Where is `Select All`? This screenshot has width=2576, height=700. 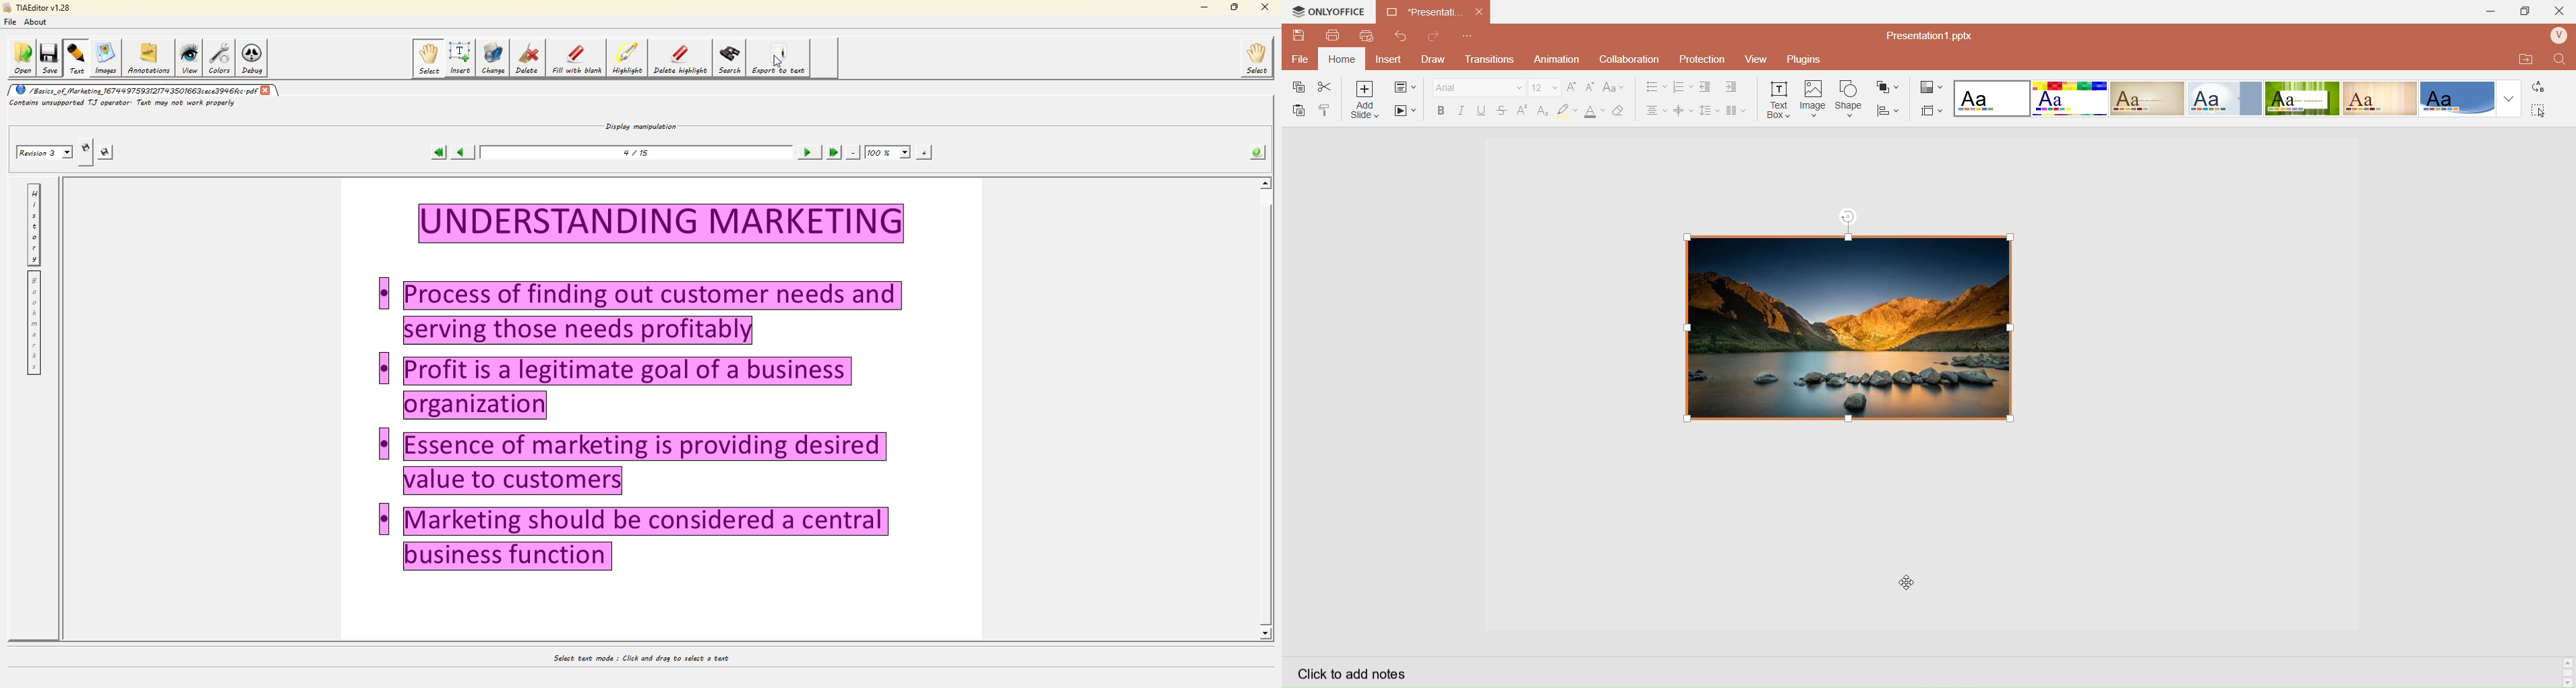
Select All is located at coordinates (2538, 111).